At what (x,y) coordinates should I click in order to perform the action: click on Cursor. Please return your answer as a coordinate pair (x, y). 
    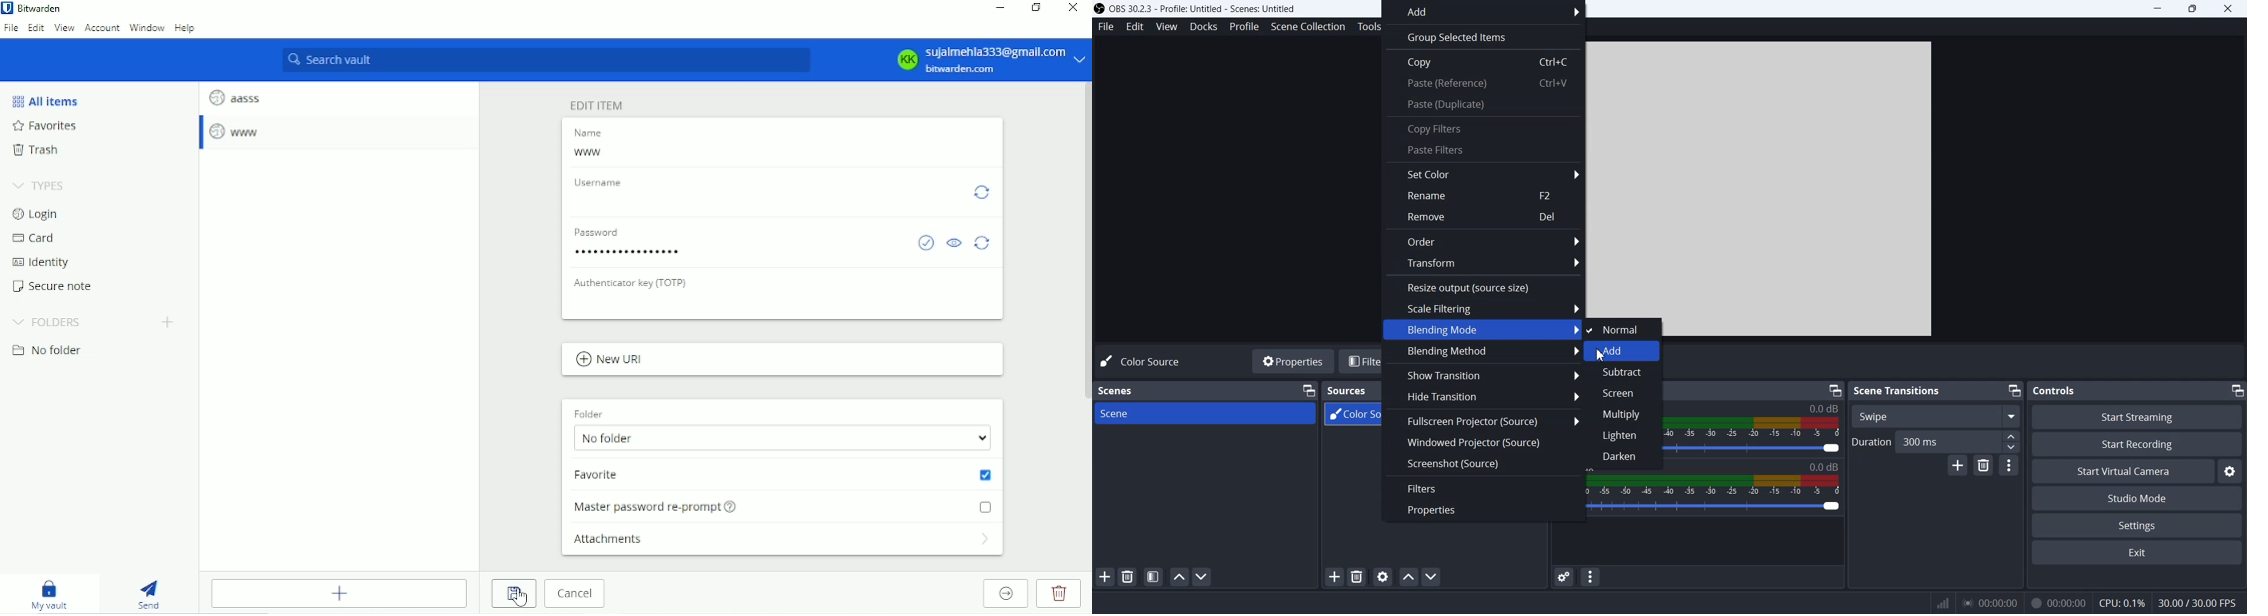
    Looking at the image, I should click on (520, 597).